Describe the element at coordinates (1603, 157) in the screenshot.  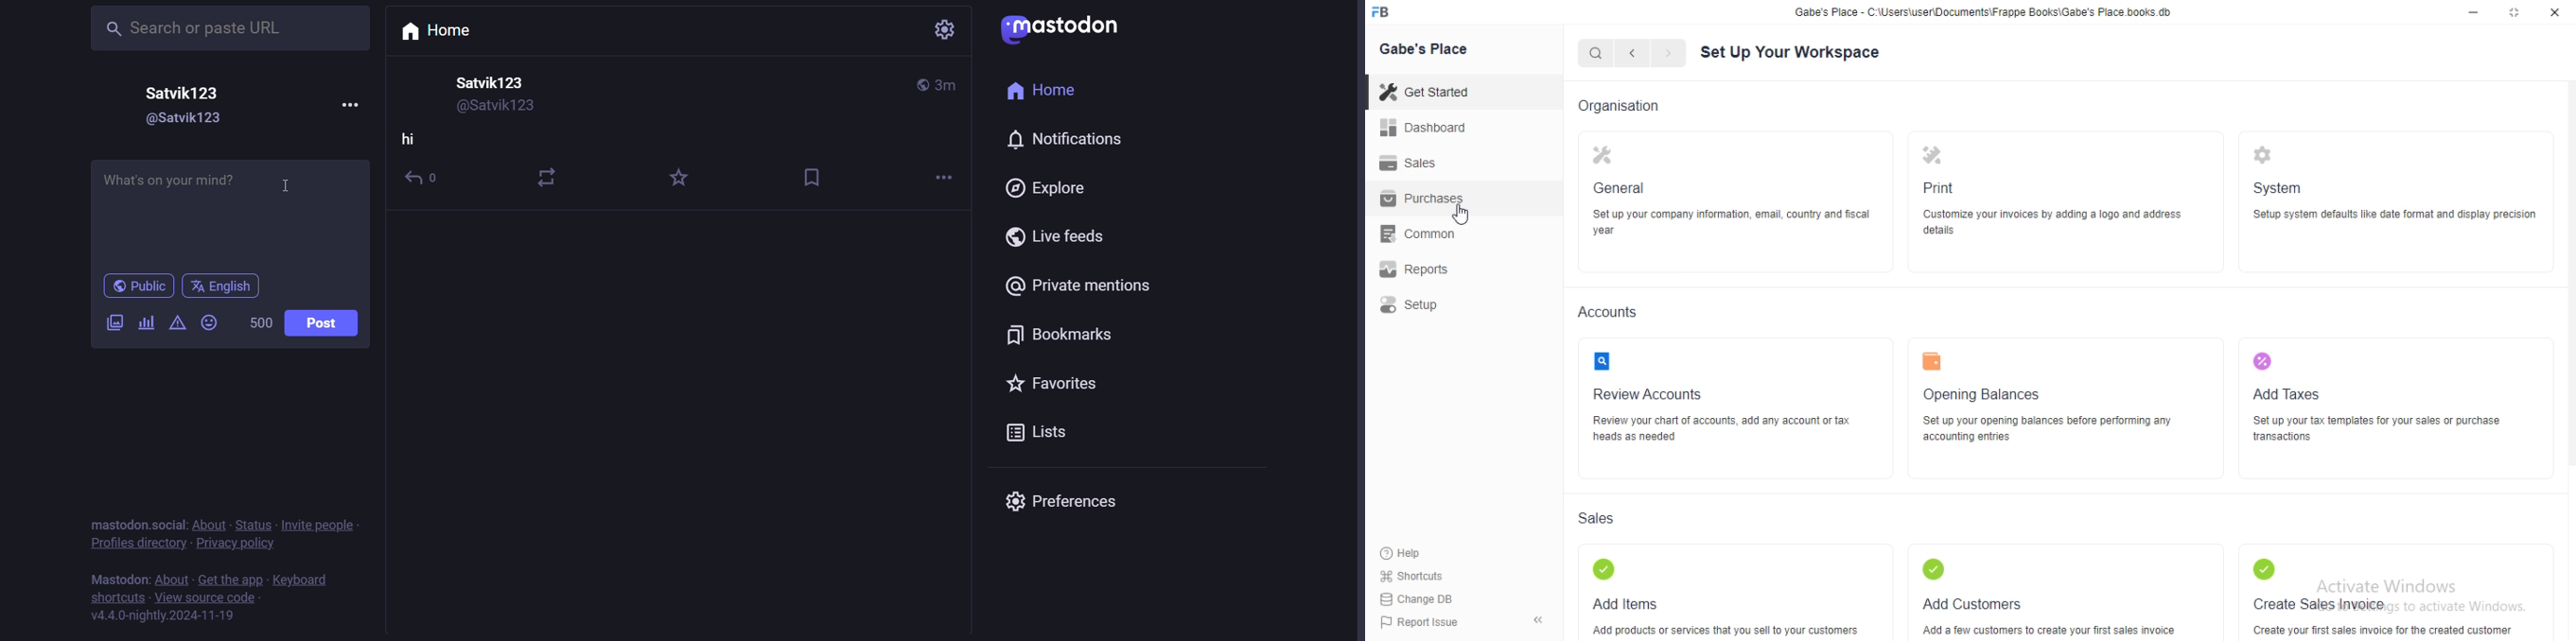
I see `icon` at that location.